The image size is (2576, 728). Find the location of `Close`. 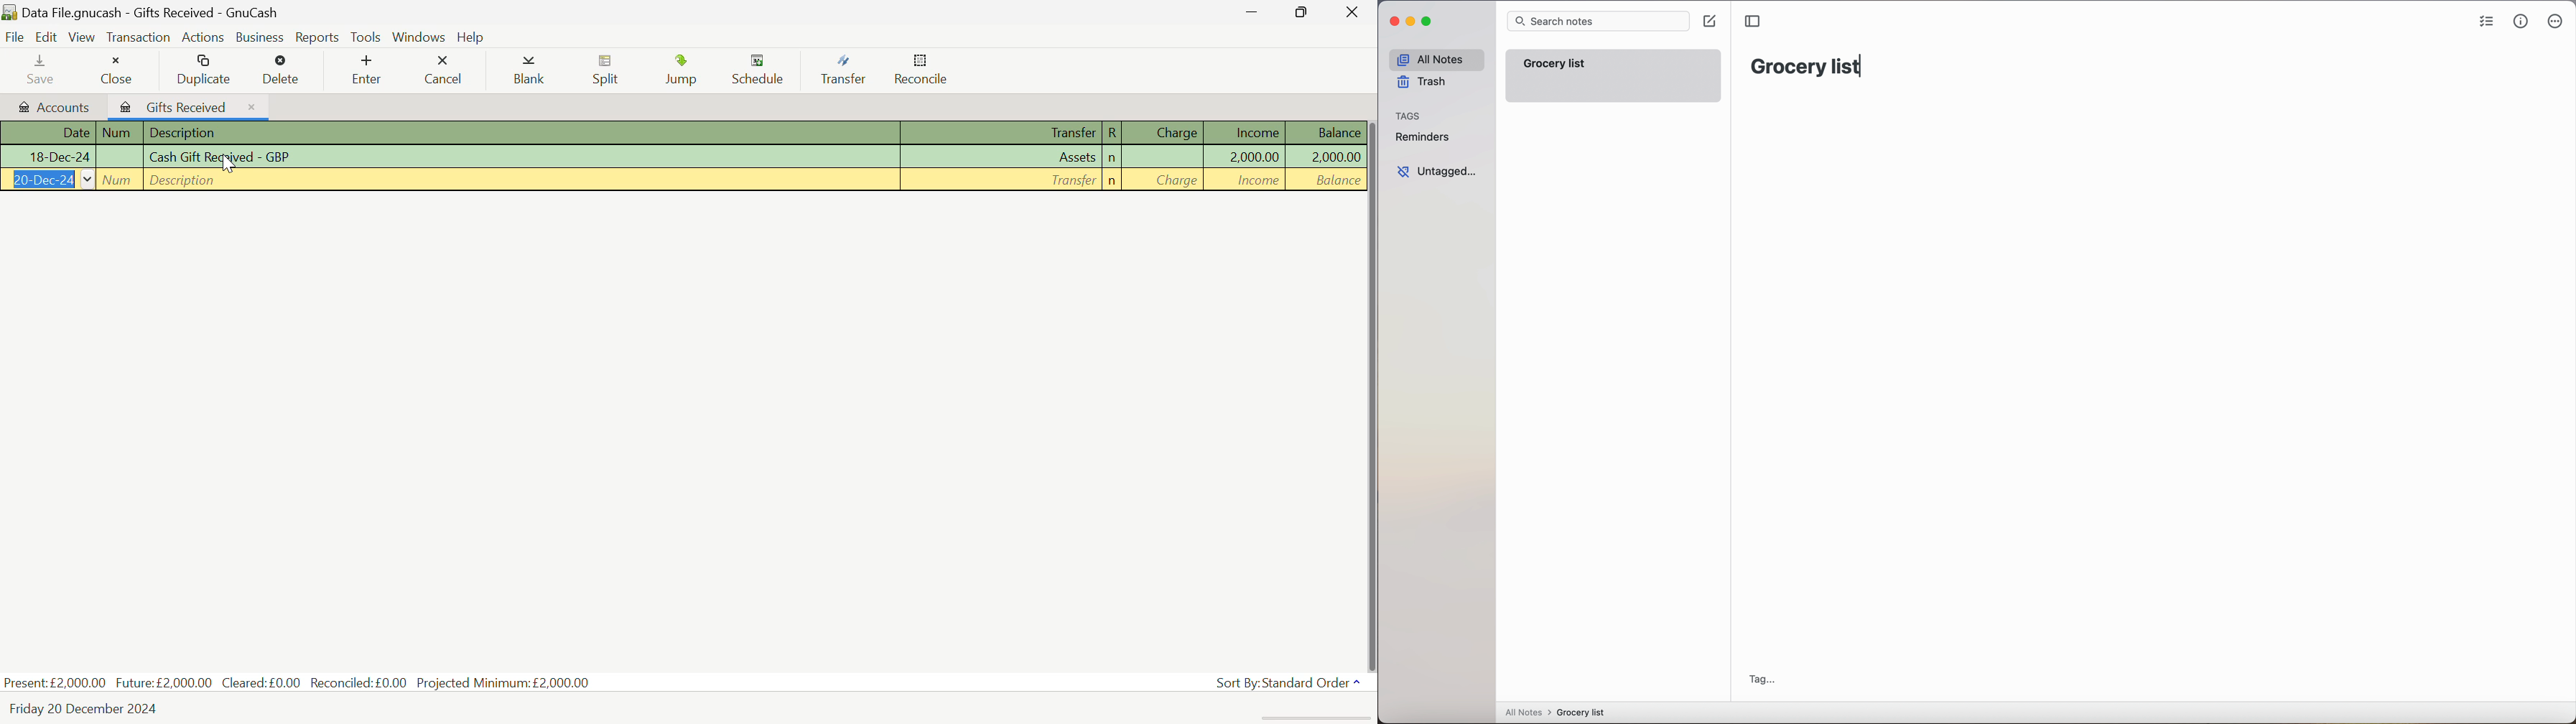

Close is located at coordinates (116, 67).